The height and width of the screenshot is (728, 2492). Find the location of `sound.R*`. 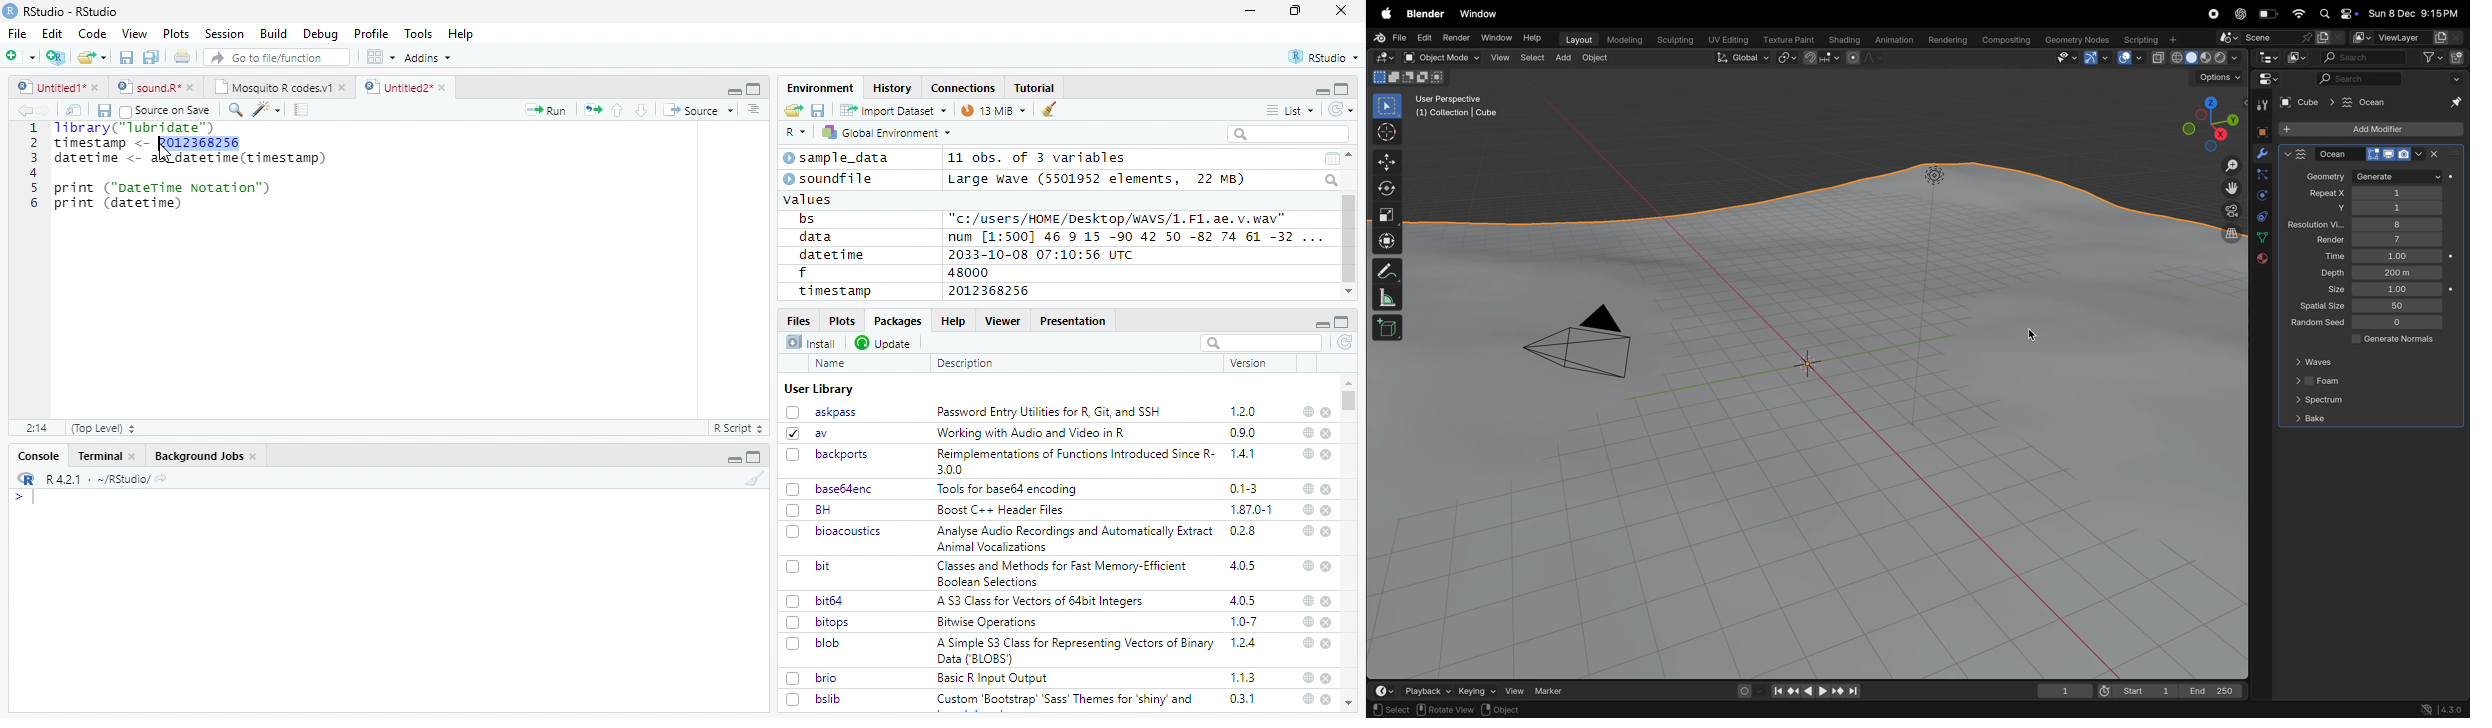

sound.R* is located at coordinates (156, 88).